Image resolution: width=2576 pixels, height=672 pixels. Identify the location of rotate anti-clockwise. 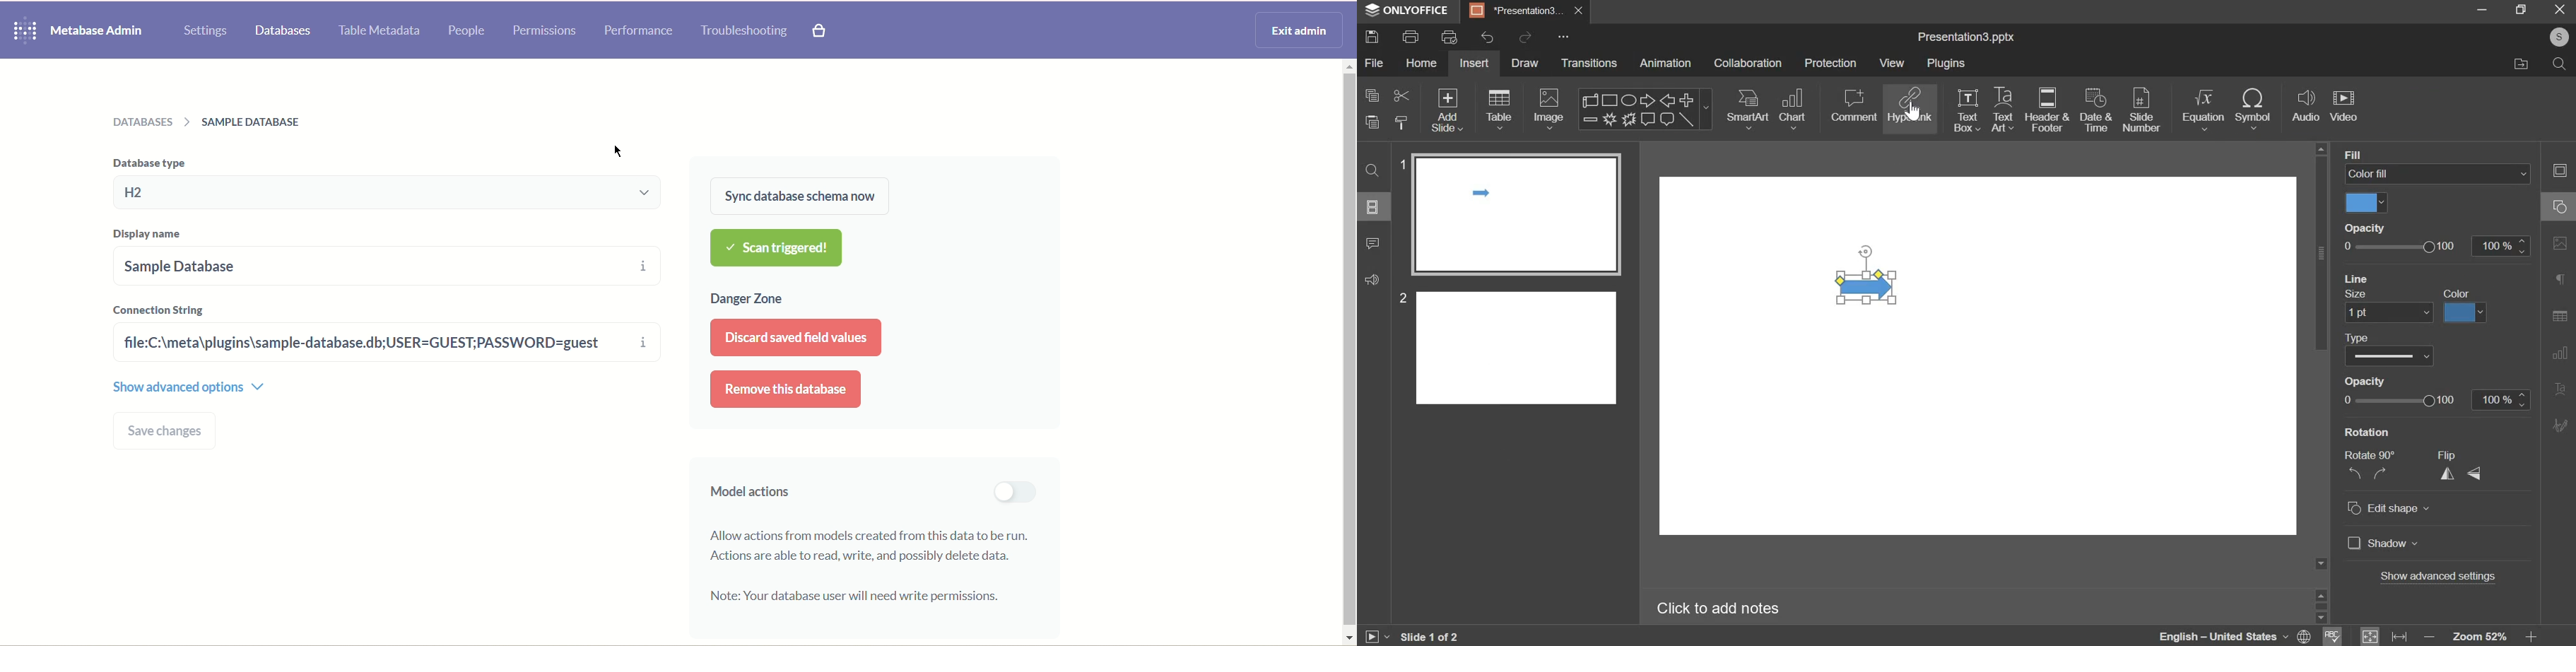
(2354, 472).